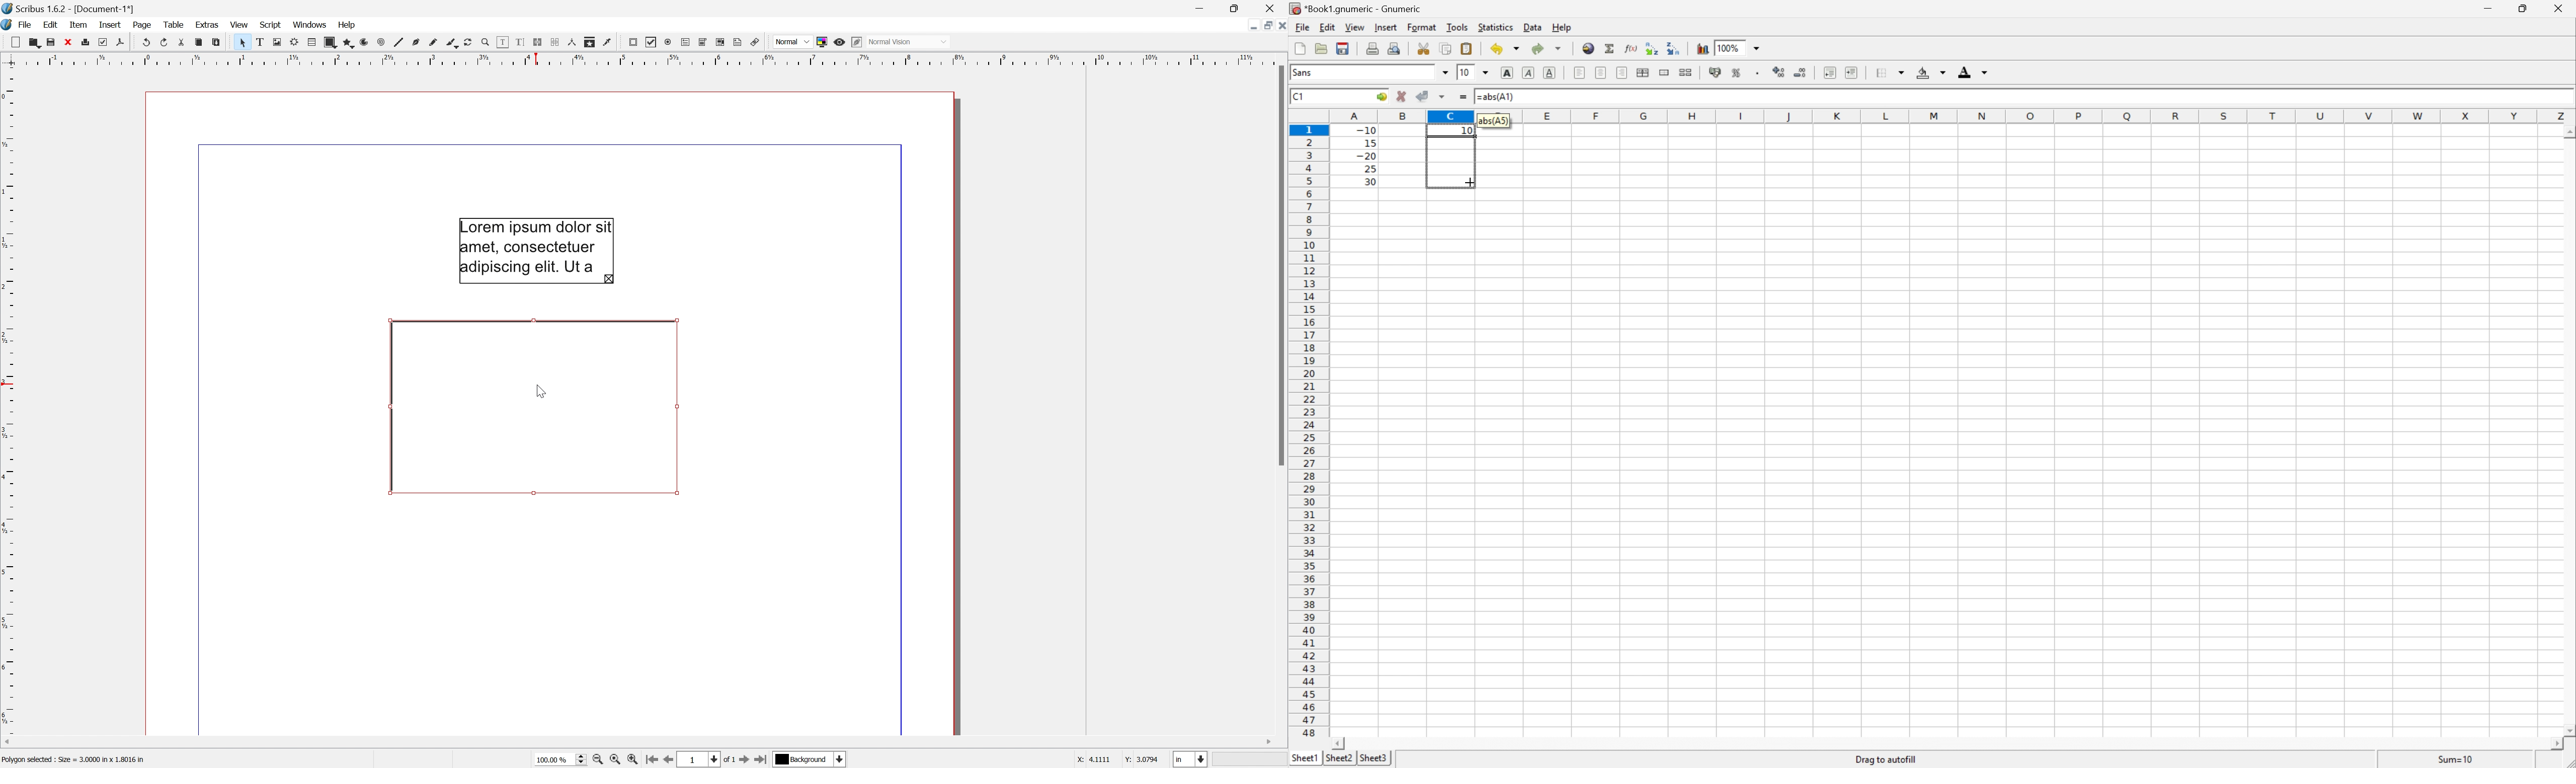 The height and width of the screenshot is (784, 2576). I want to click on Redo, so click(1548, 49).